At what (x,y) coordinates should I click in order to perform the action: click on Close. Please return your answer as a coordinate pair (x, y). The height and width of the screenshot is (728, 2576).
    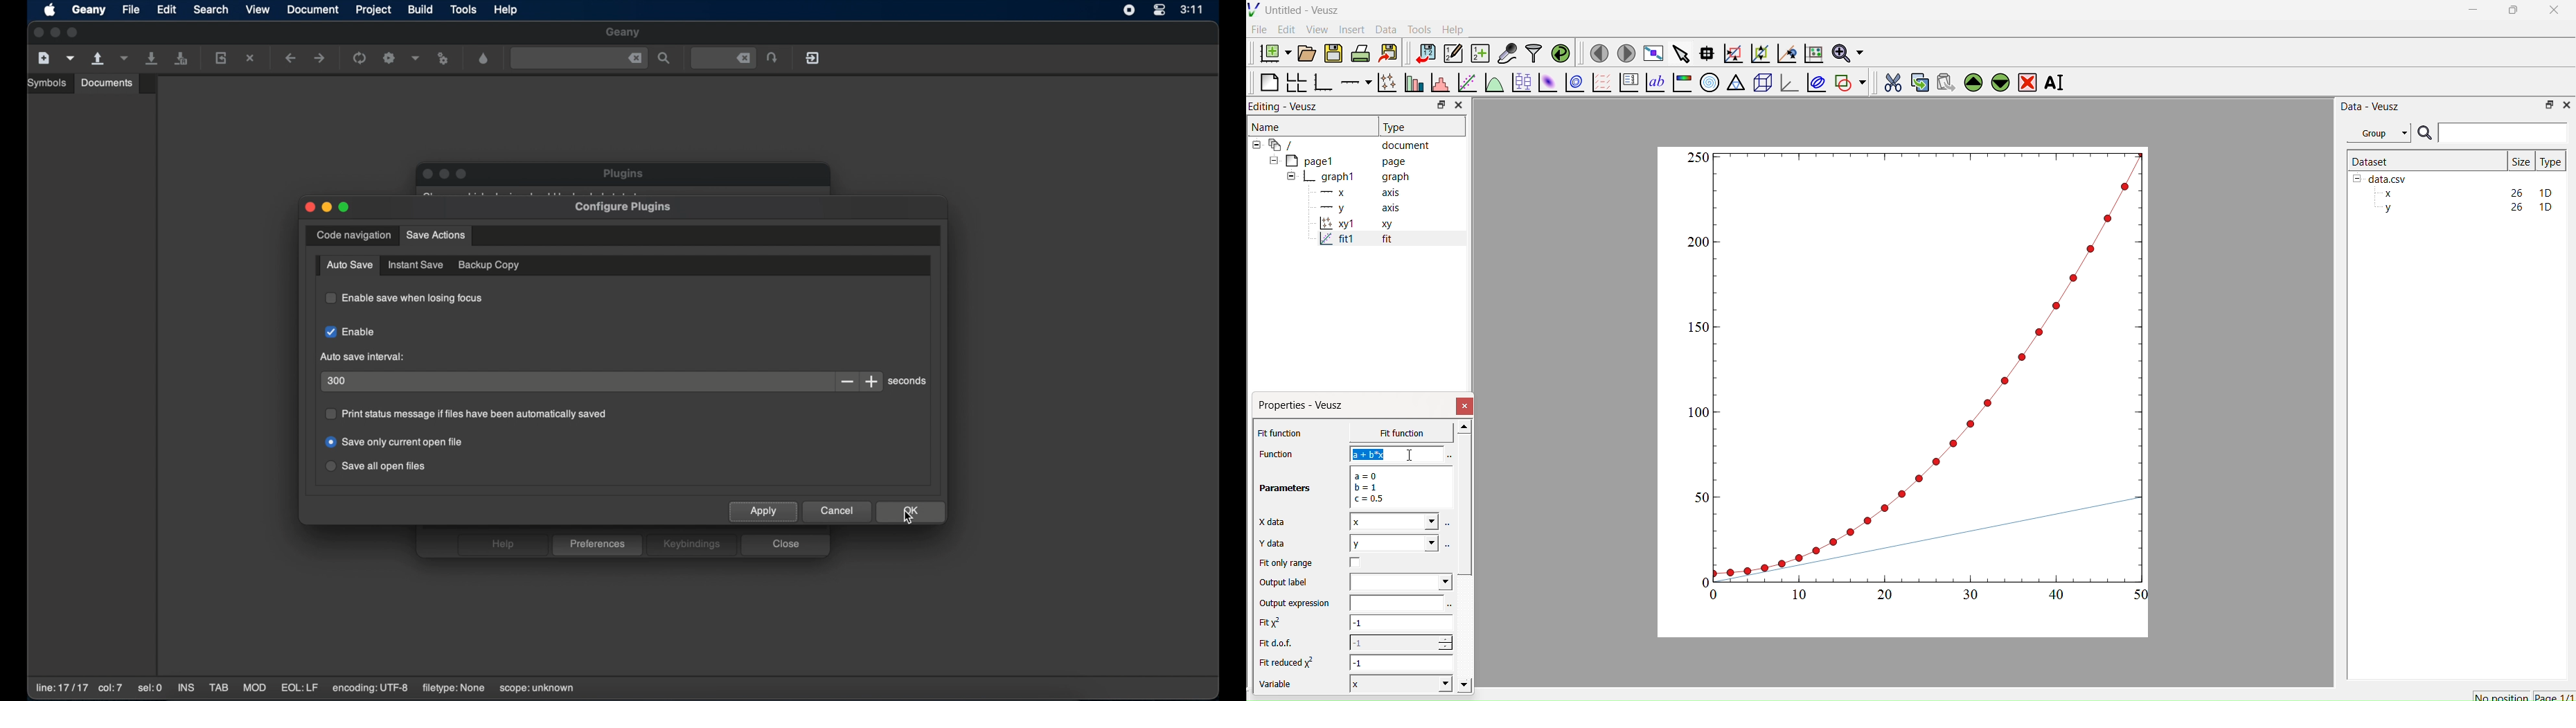
    Looking at the image, I should click on (1466, 406).